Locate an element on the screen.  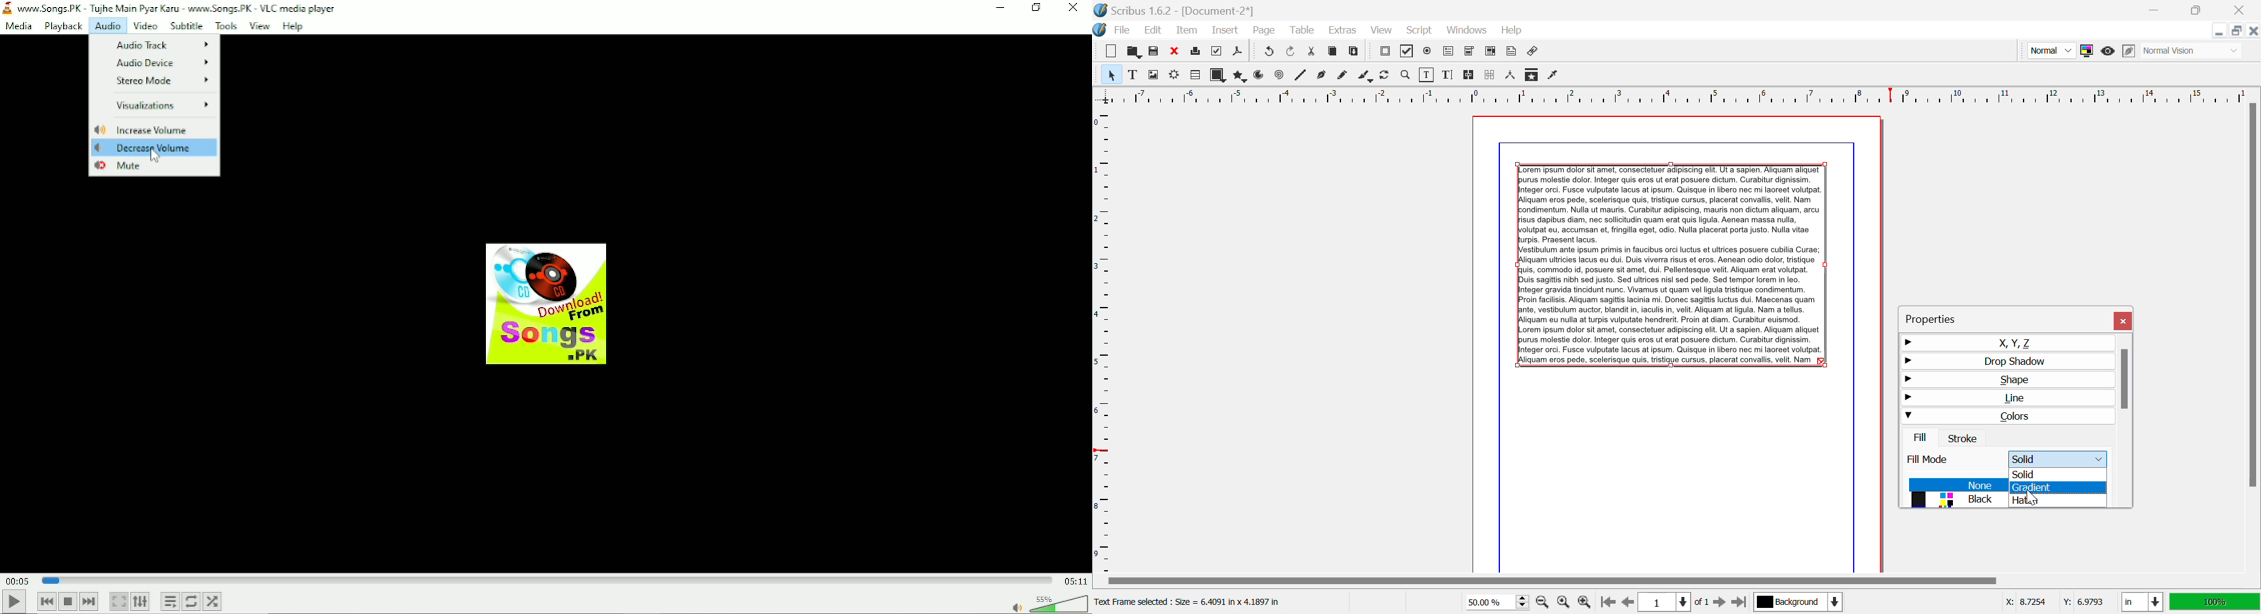
Freehand is located at coordinates (1344, 76).